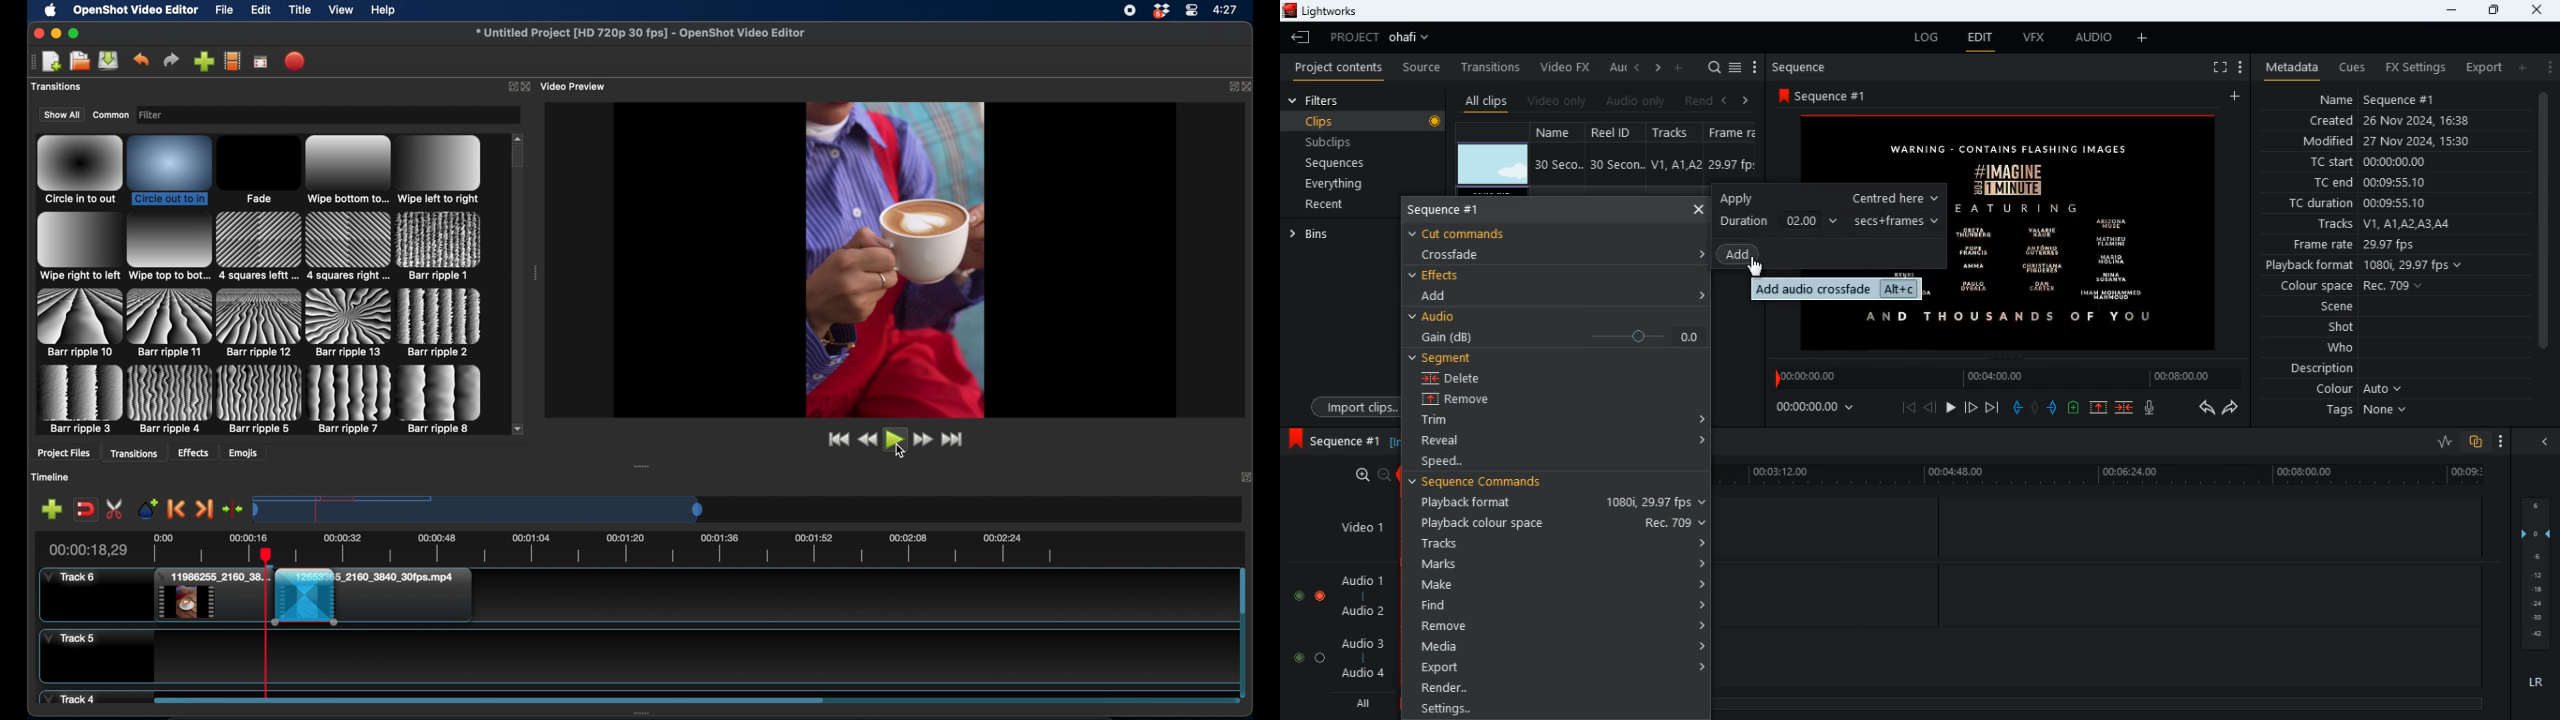  I want to click on beggining, so click(1909, 407).